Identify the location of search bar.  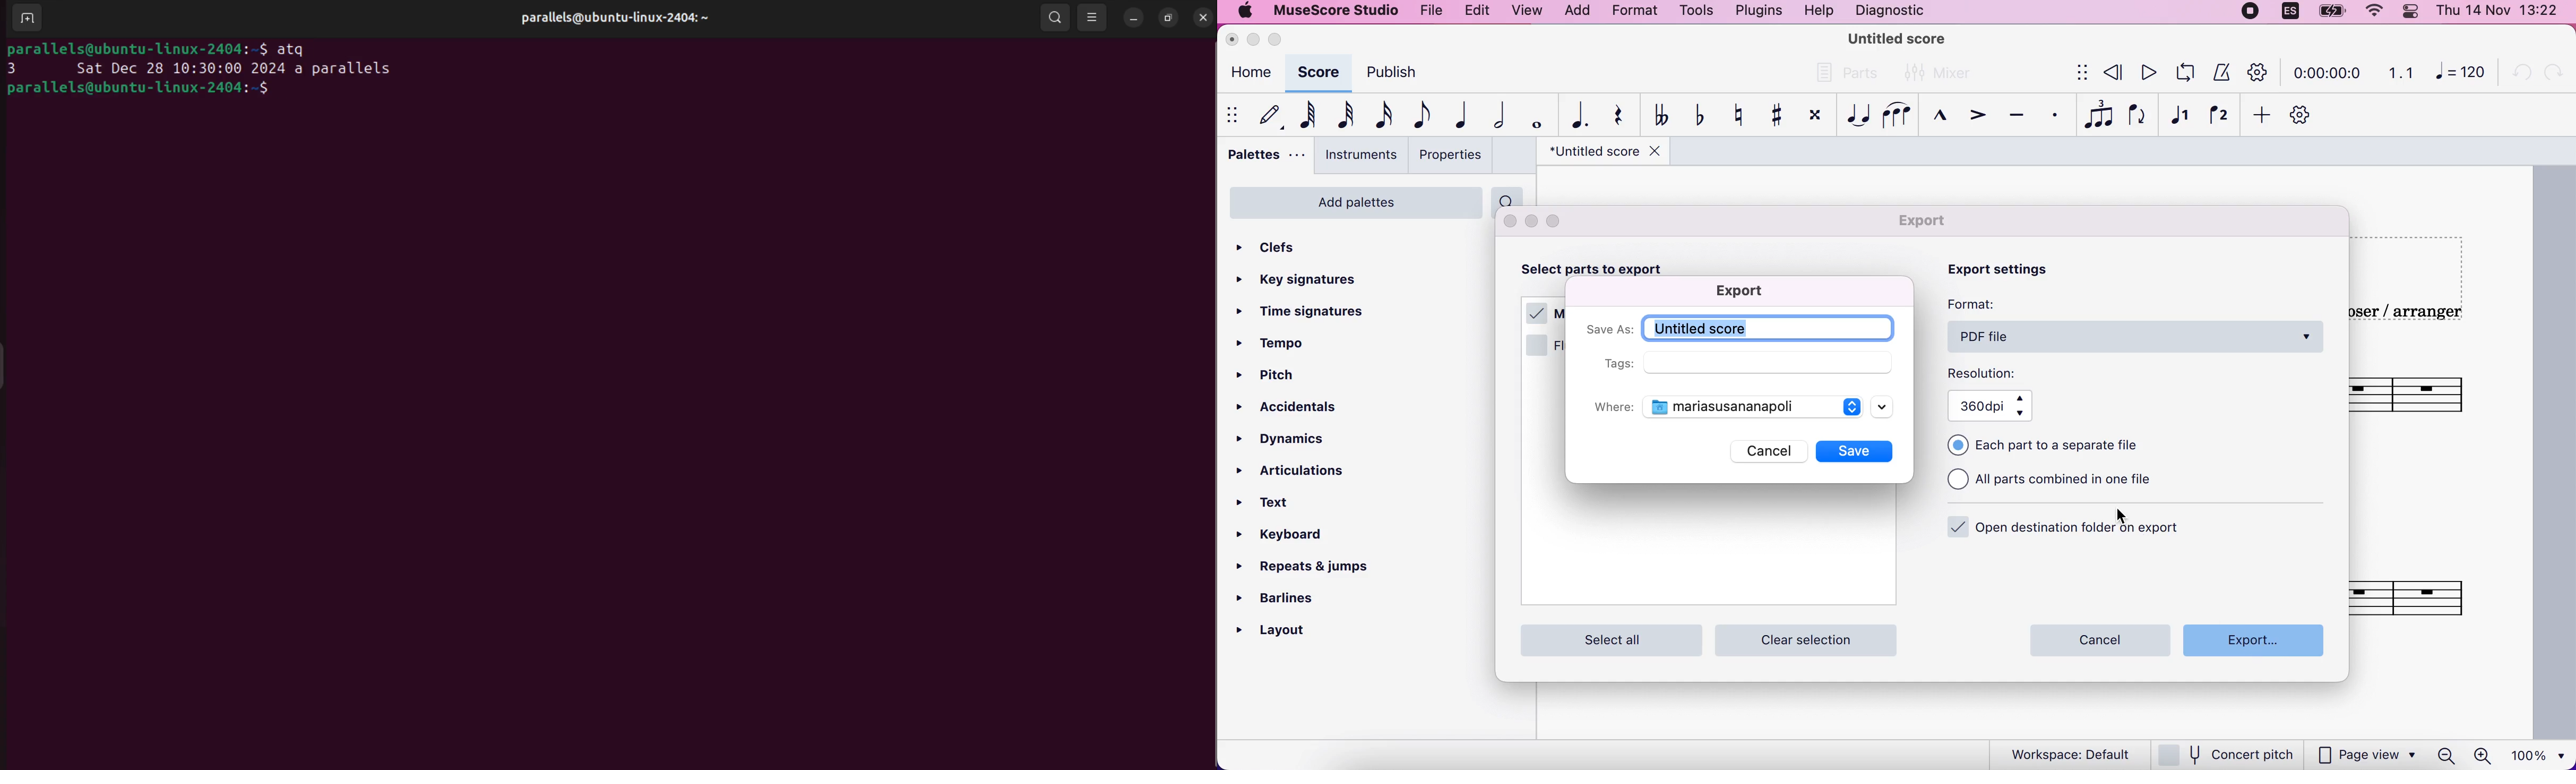
(1055, 17).